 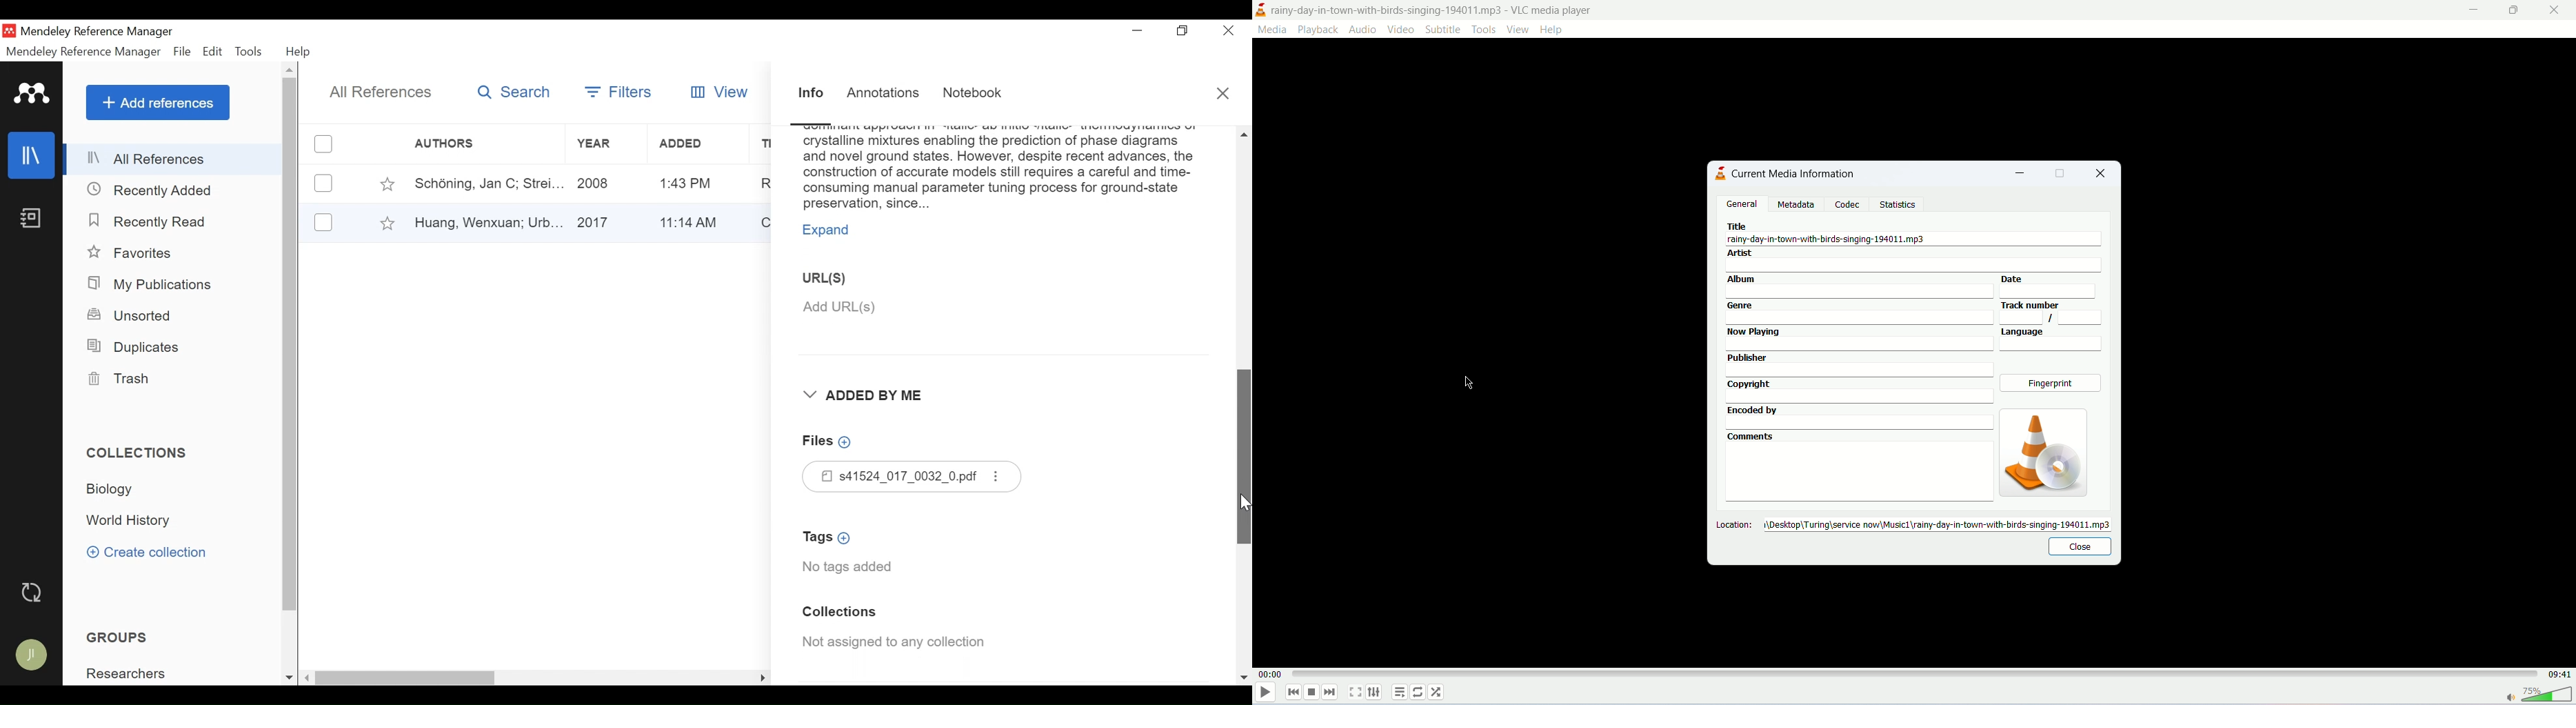 What do you see at coordinates (1139, 31) in the screenshot?
I see `minimize` at bounding box center [1139, 31].